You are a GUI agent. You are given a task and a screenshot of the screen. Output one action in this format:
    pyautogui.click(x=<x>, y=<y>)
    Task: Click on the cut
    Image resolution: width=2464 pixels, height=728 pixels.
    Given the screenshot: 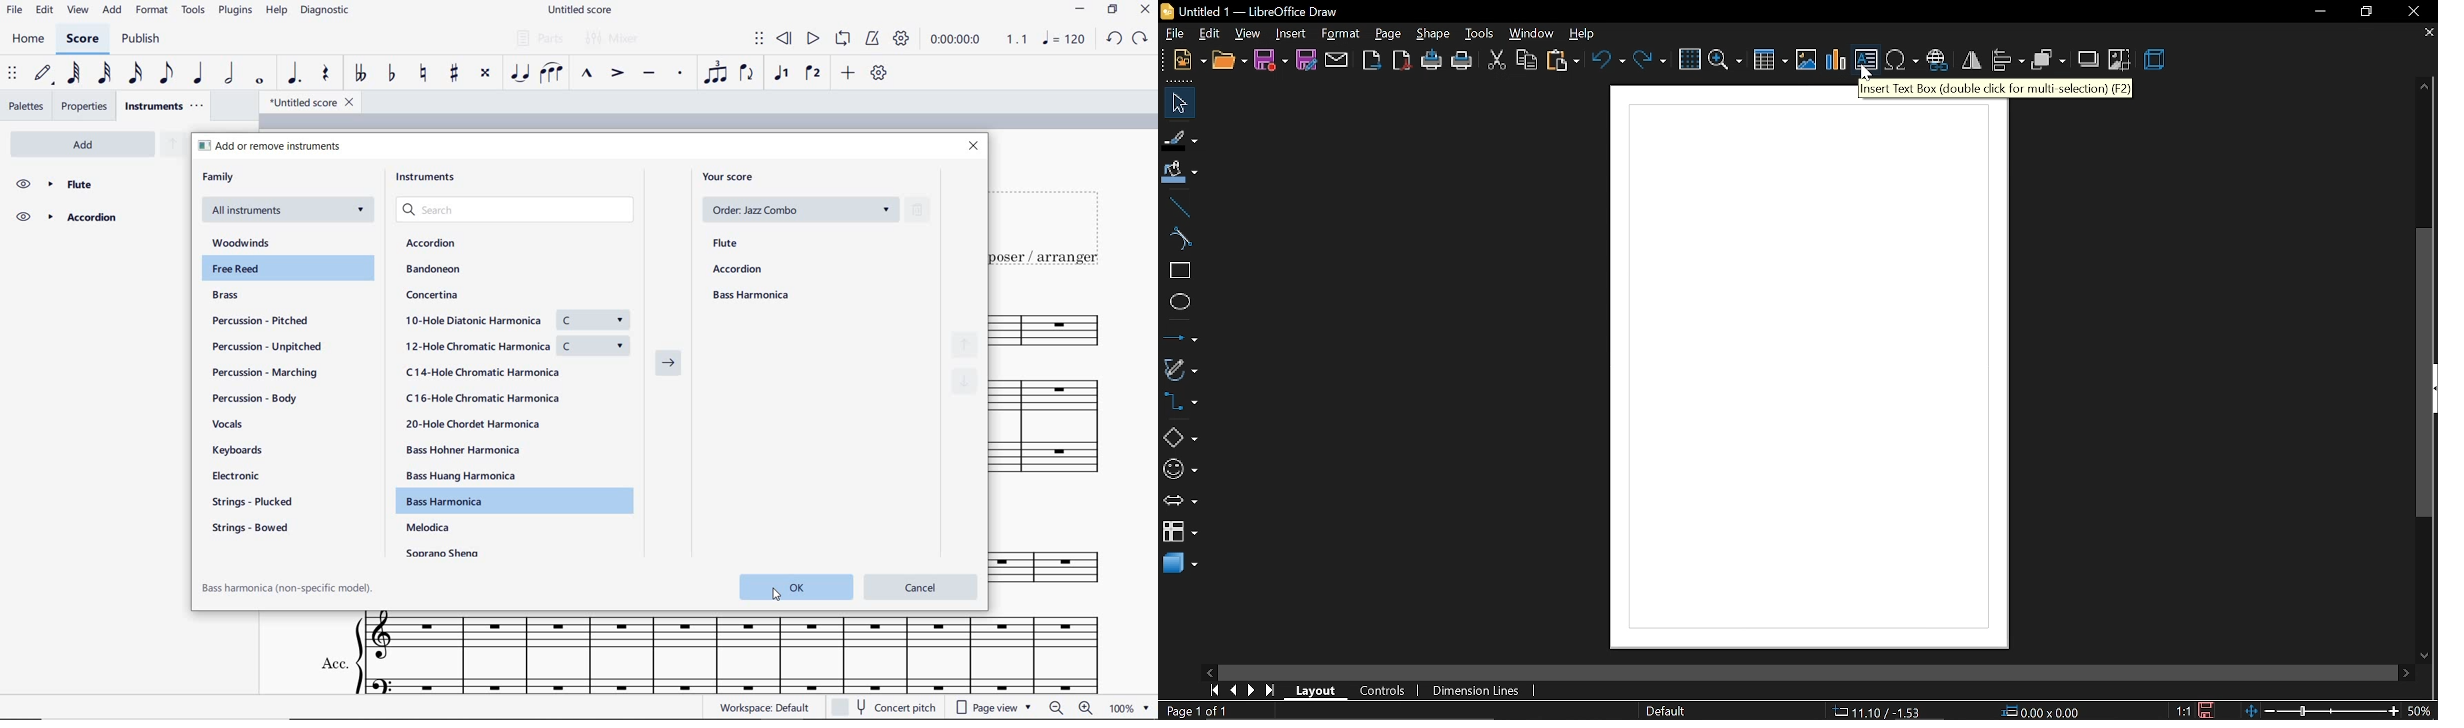 What is the action you would take?
    pyautogui.click(x=1496, y=62)
    